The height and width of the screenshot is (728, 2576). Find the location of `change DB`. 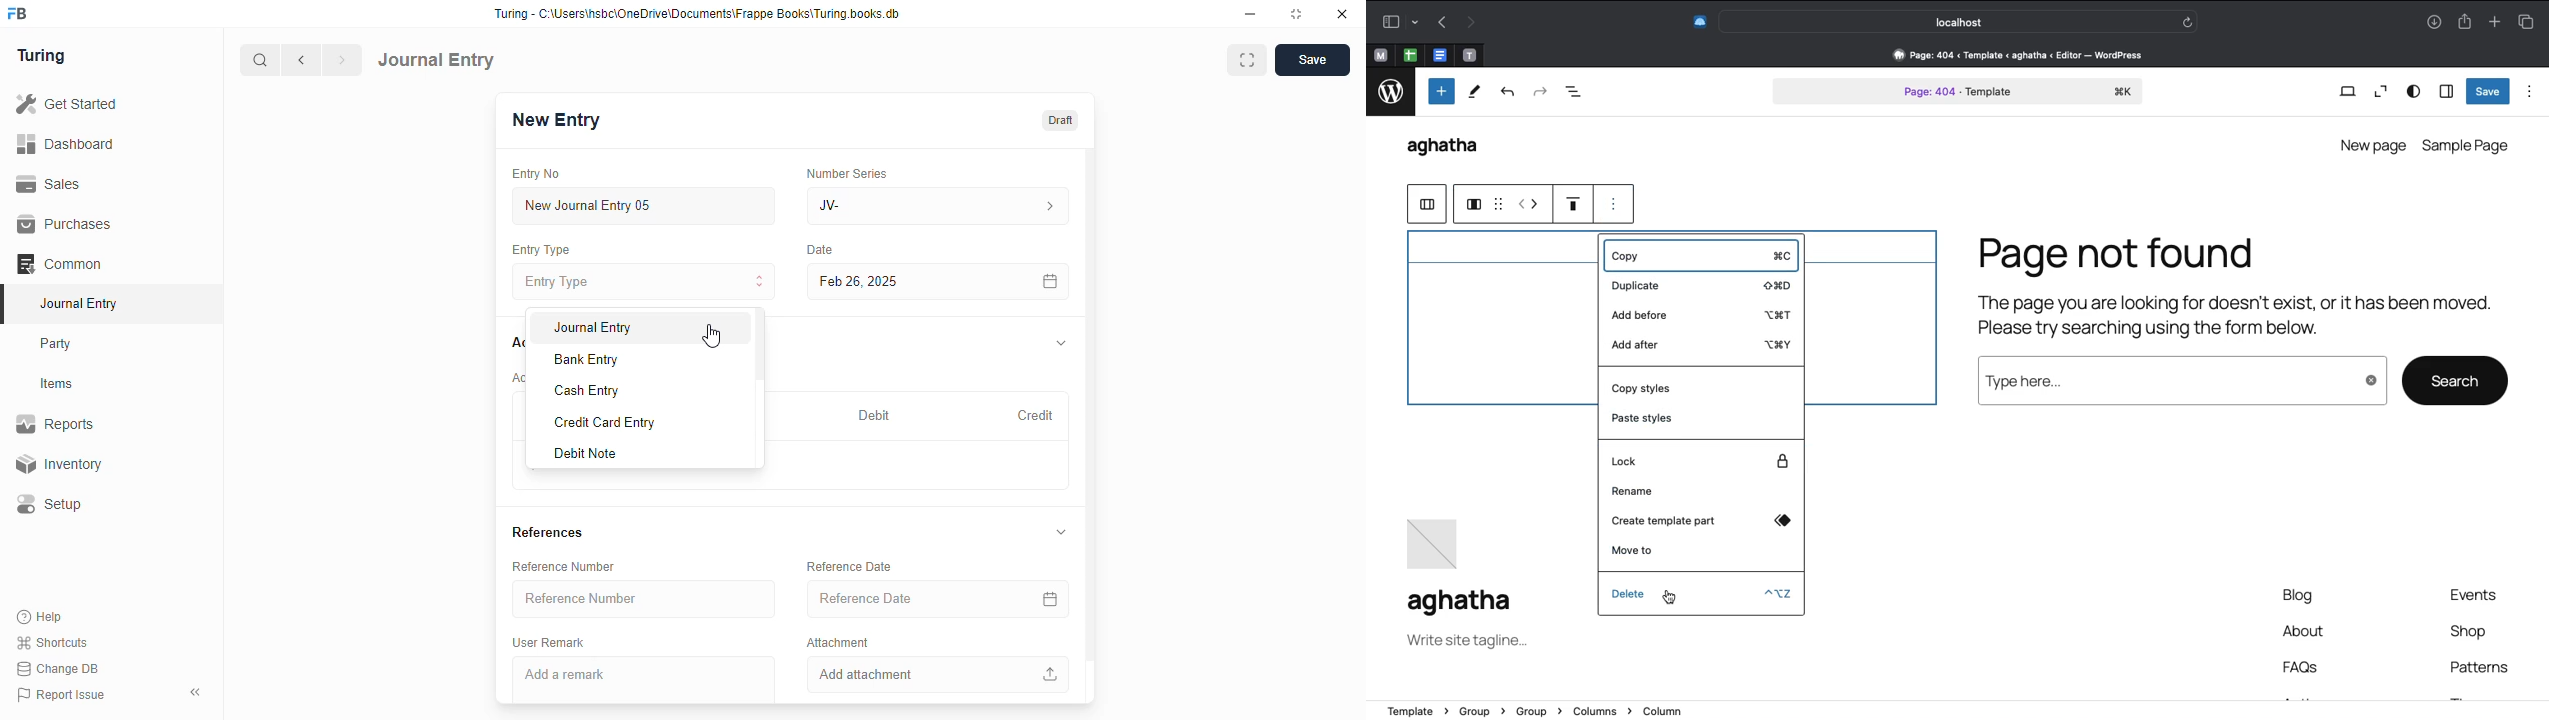

change DB is located at coordinates (58, 669).